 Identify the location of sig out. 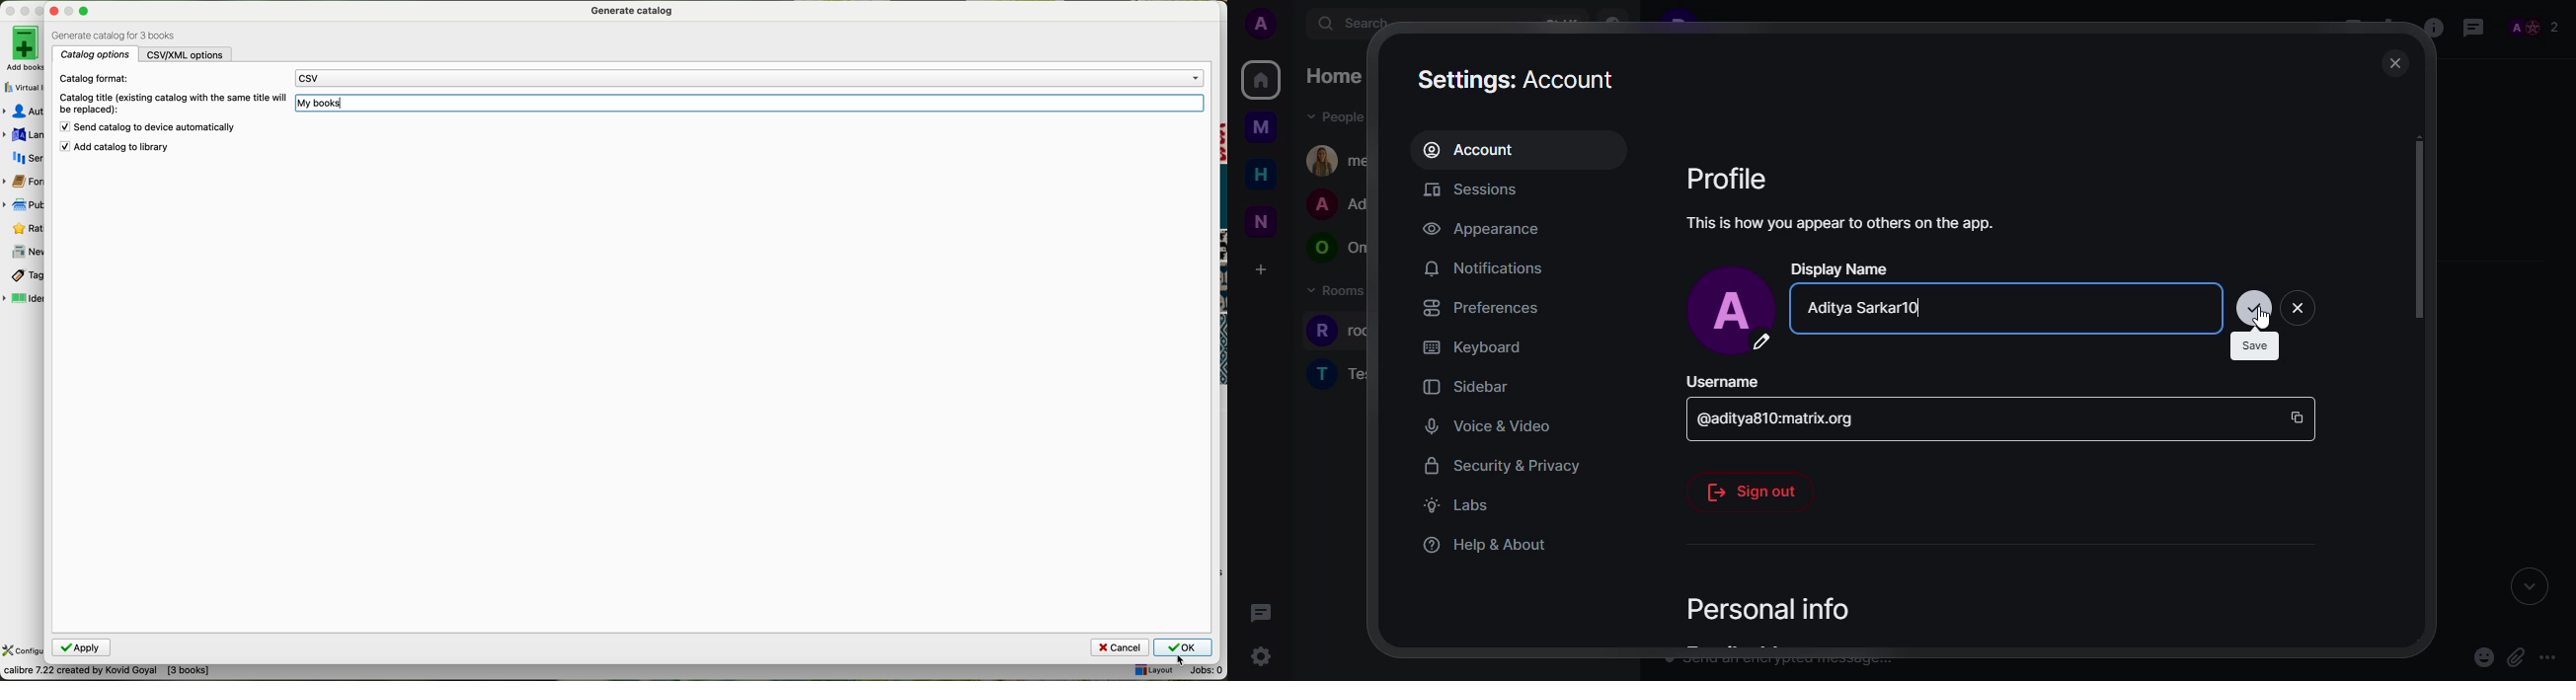
(1753, 491).